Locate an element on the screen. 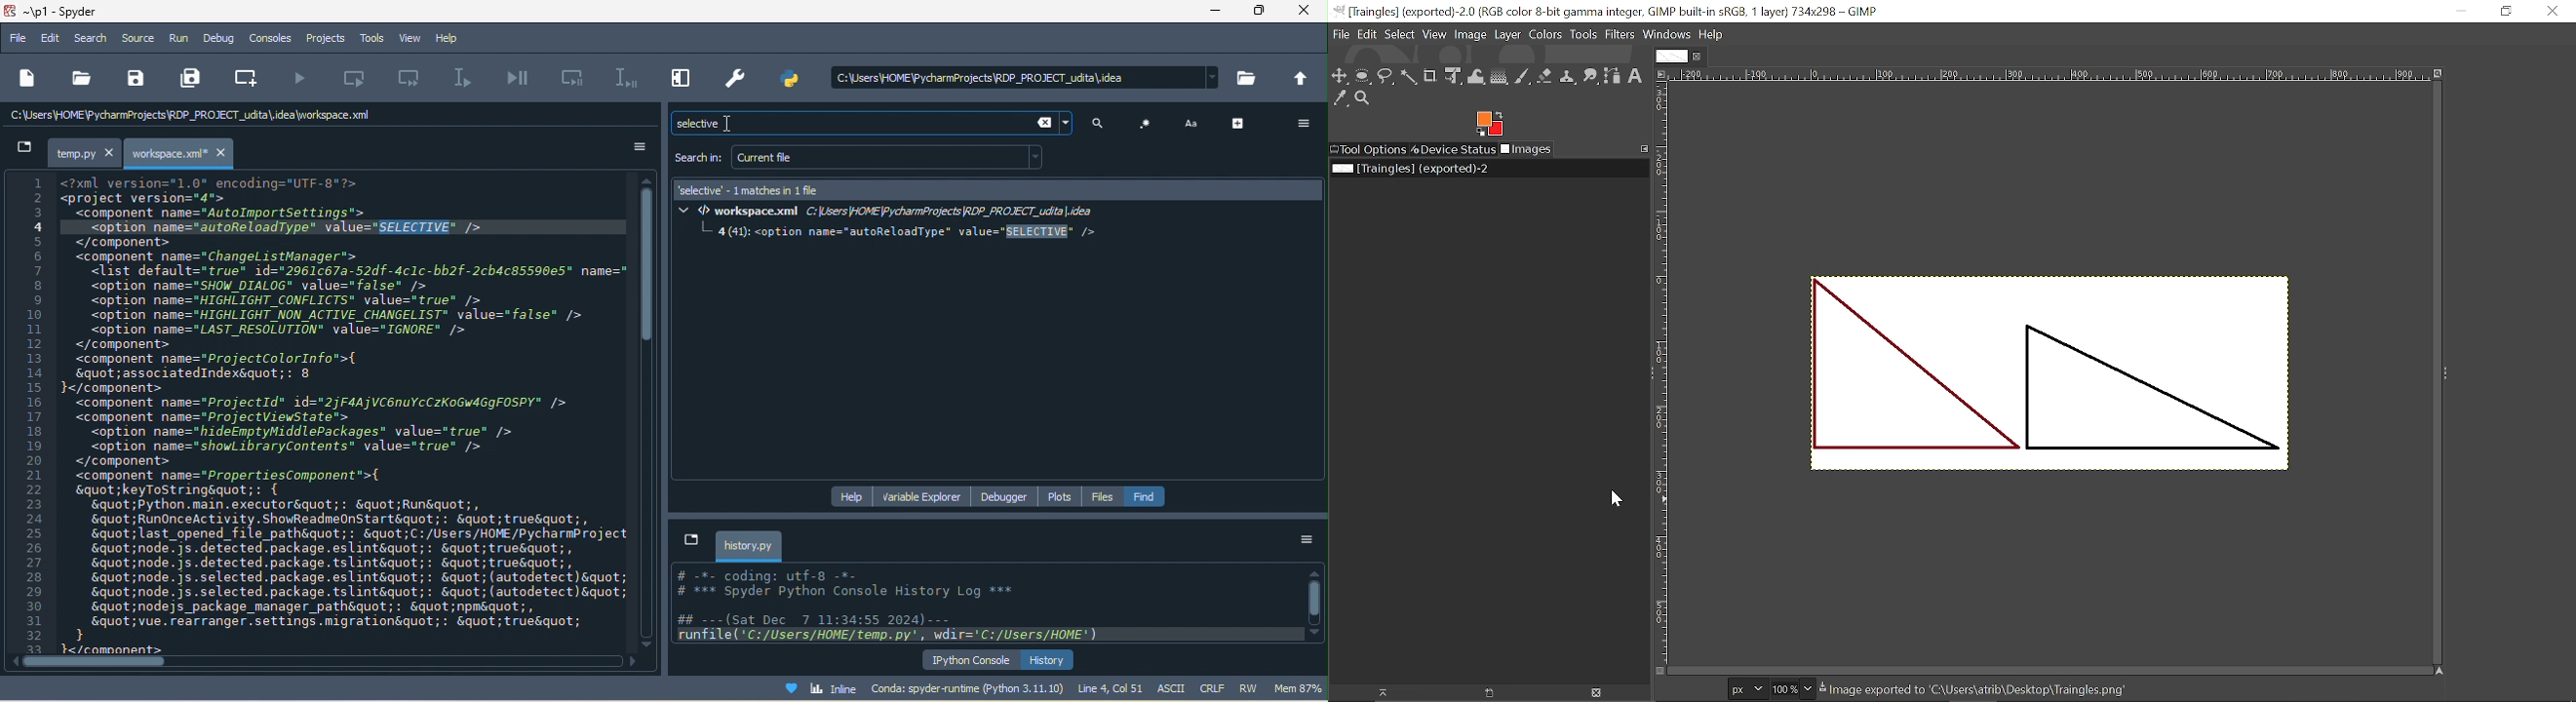 The image size is (2576, 728). plots is located at coordinates (1062, 496).